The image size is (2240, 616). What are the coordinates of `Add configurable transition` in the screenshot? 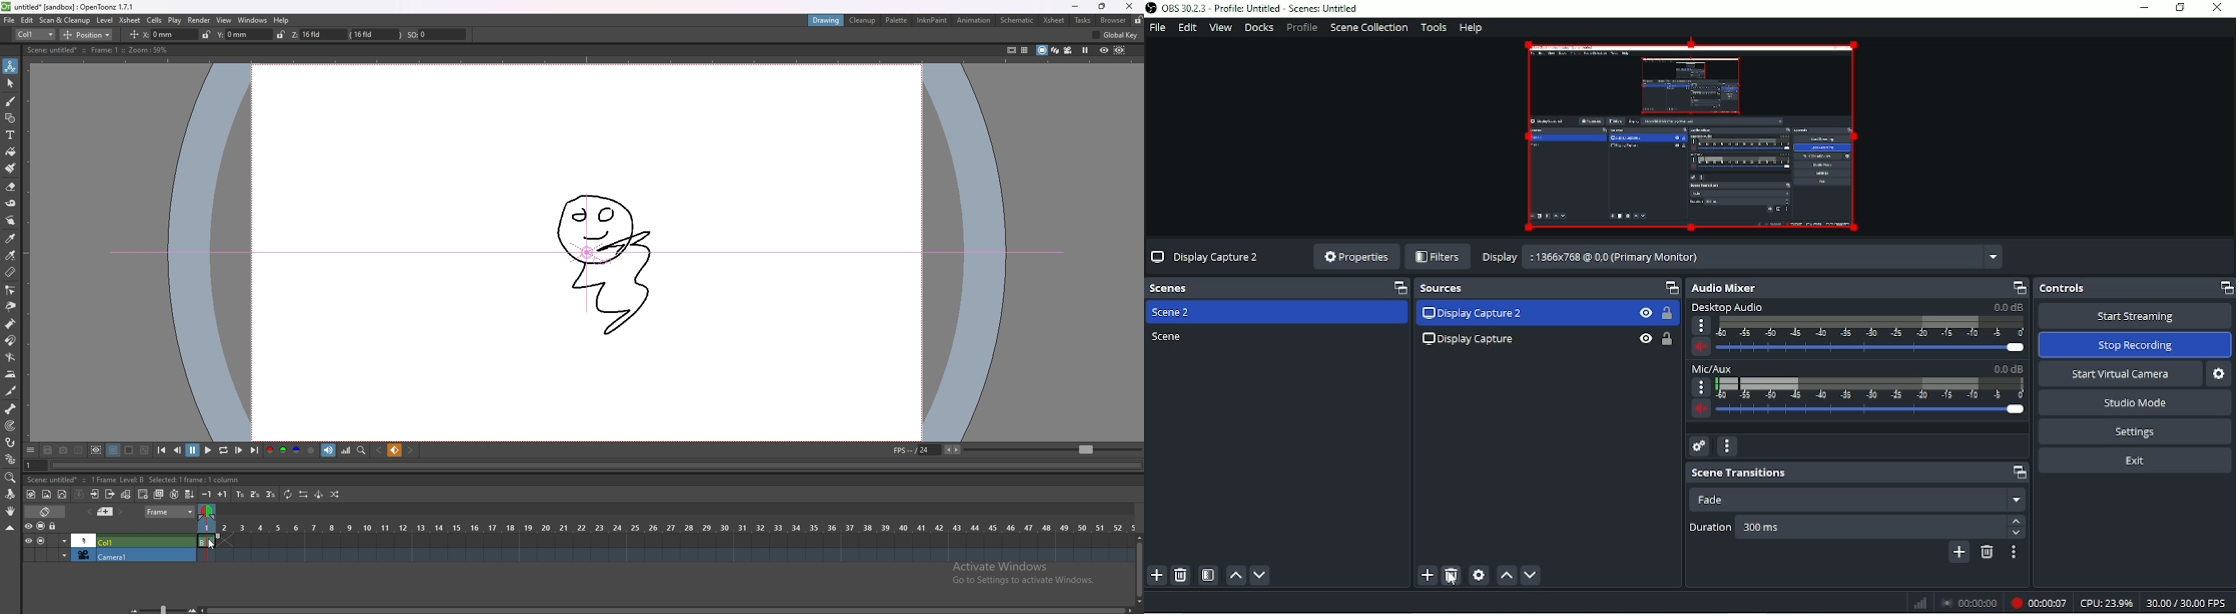 It's located at (1960, 553).